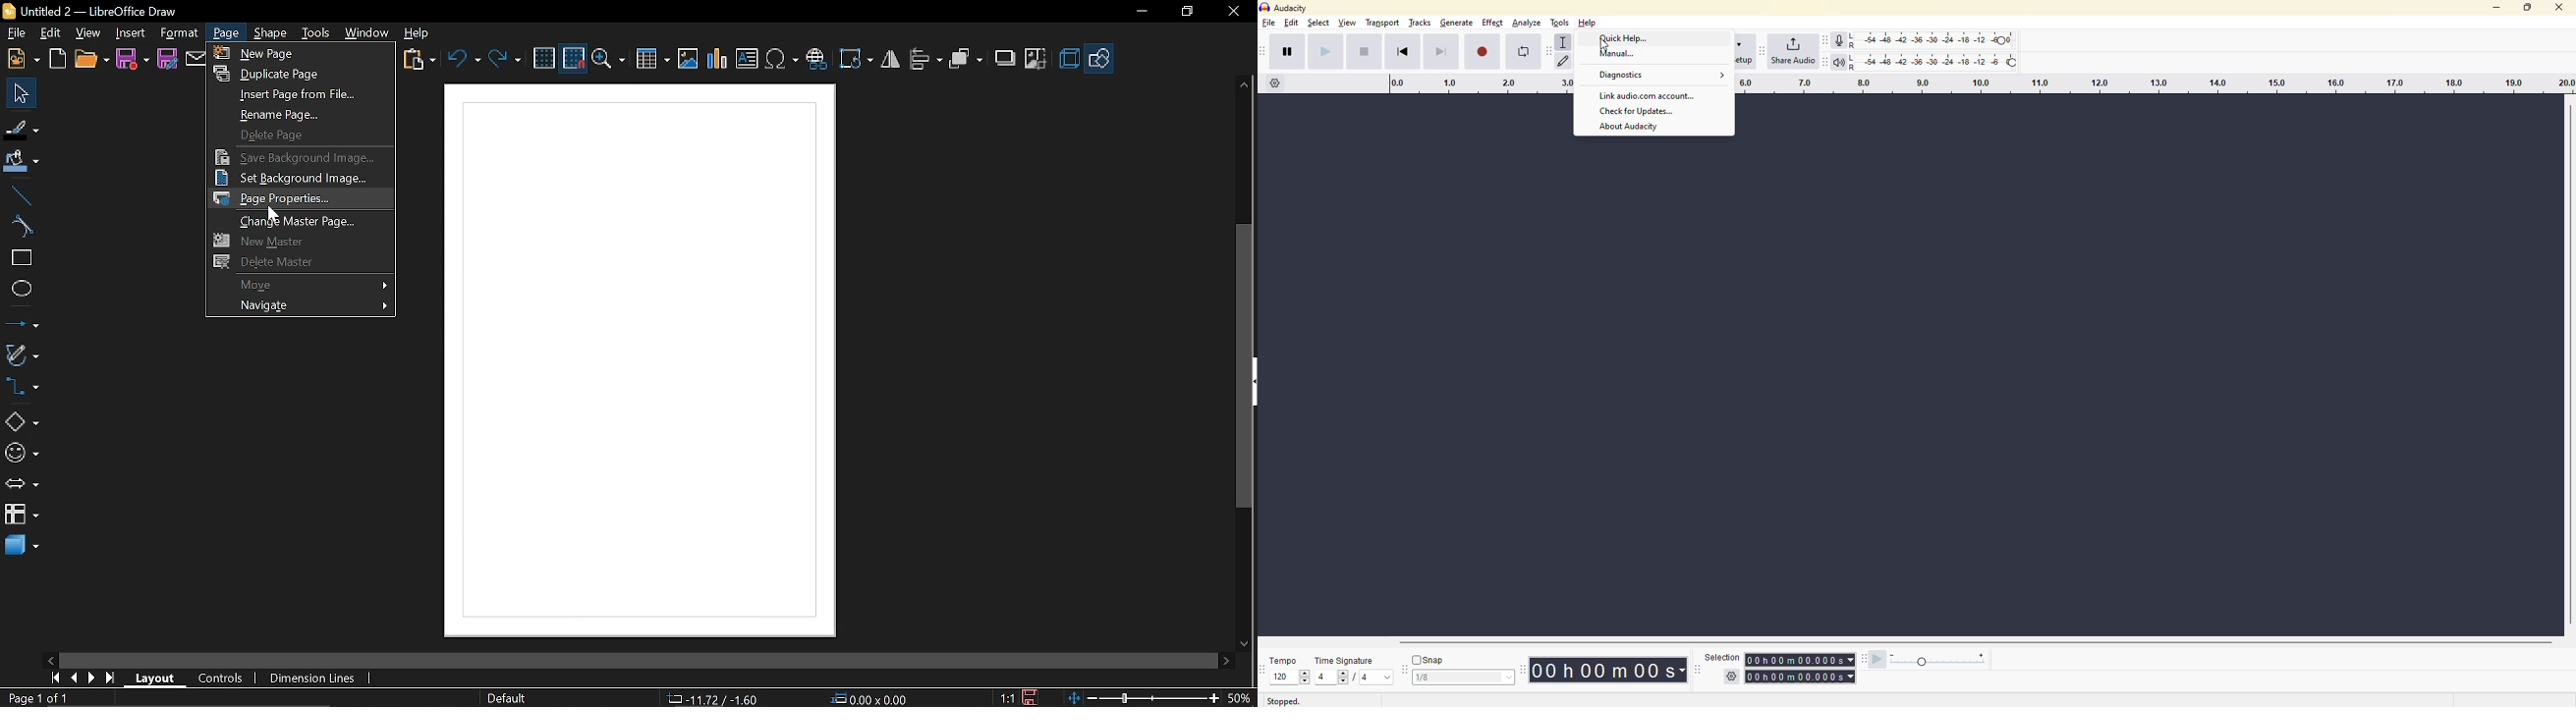  Describe the element at coordinates (782, 60) in the screenshot. I see `Insert symbol` at that location.